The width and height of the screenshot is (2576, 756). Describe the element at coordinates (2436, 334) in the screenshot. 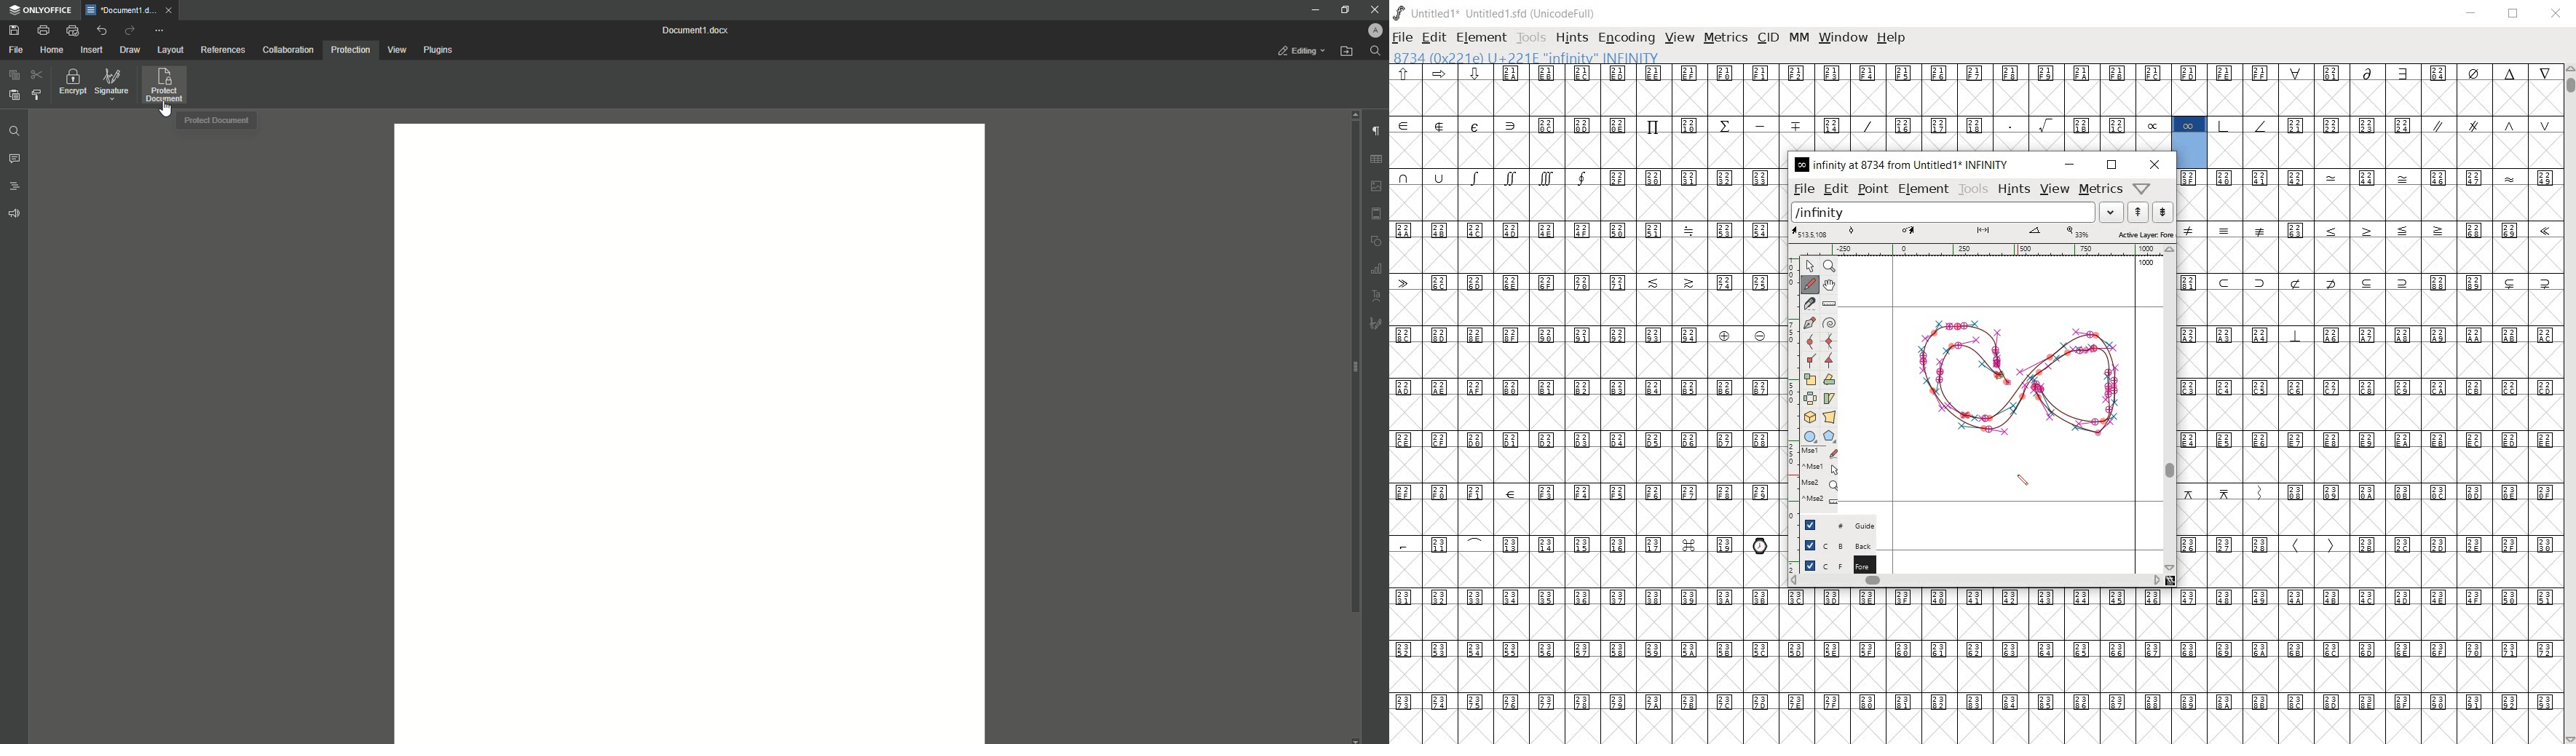

I see `Unicode code points` at that location.